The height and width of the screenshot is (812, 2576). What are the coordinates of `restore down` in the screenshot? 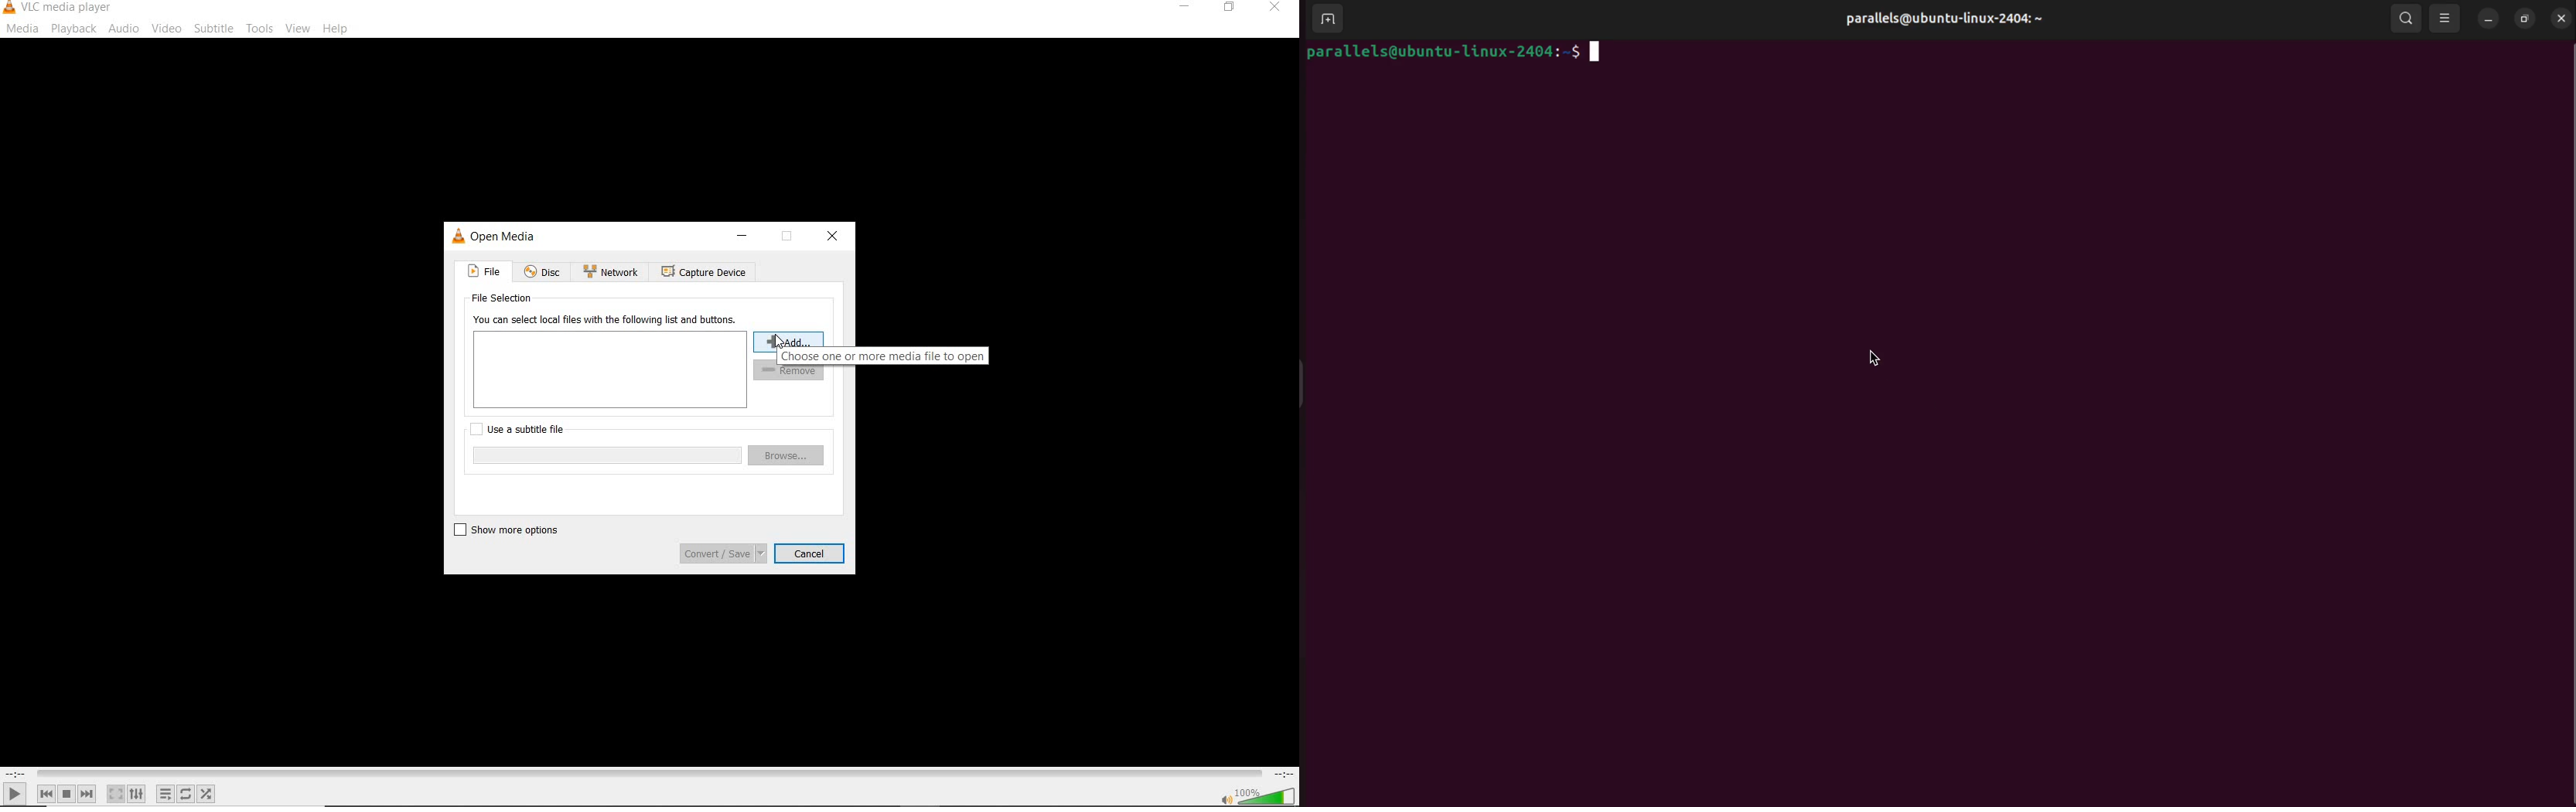 It's located at (786, 238).